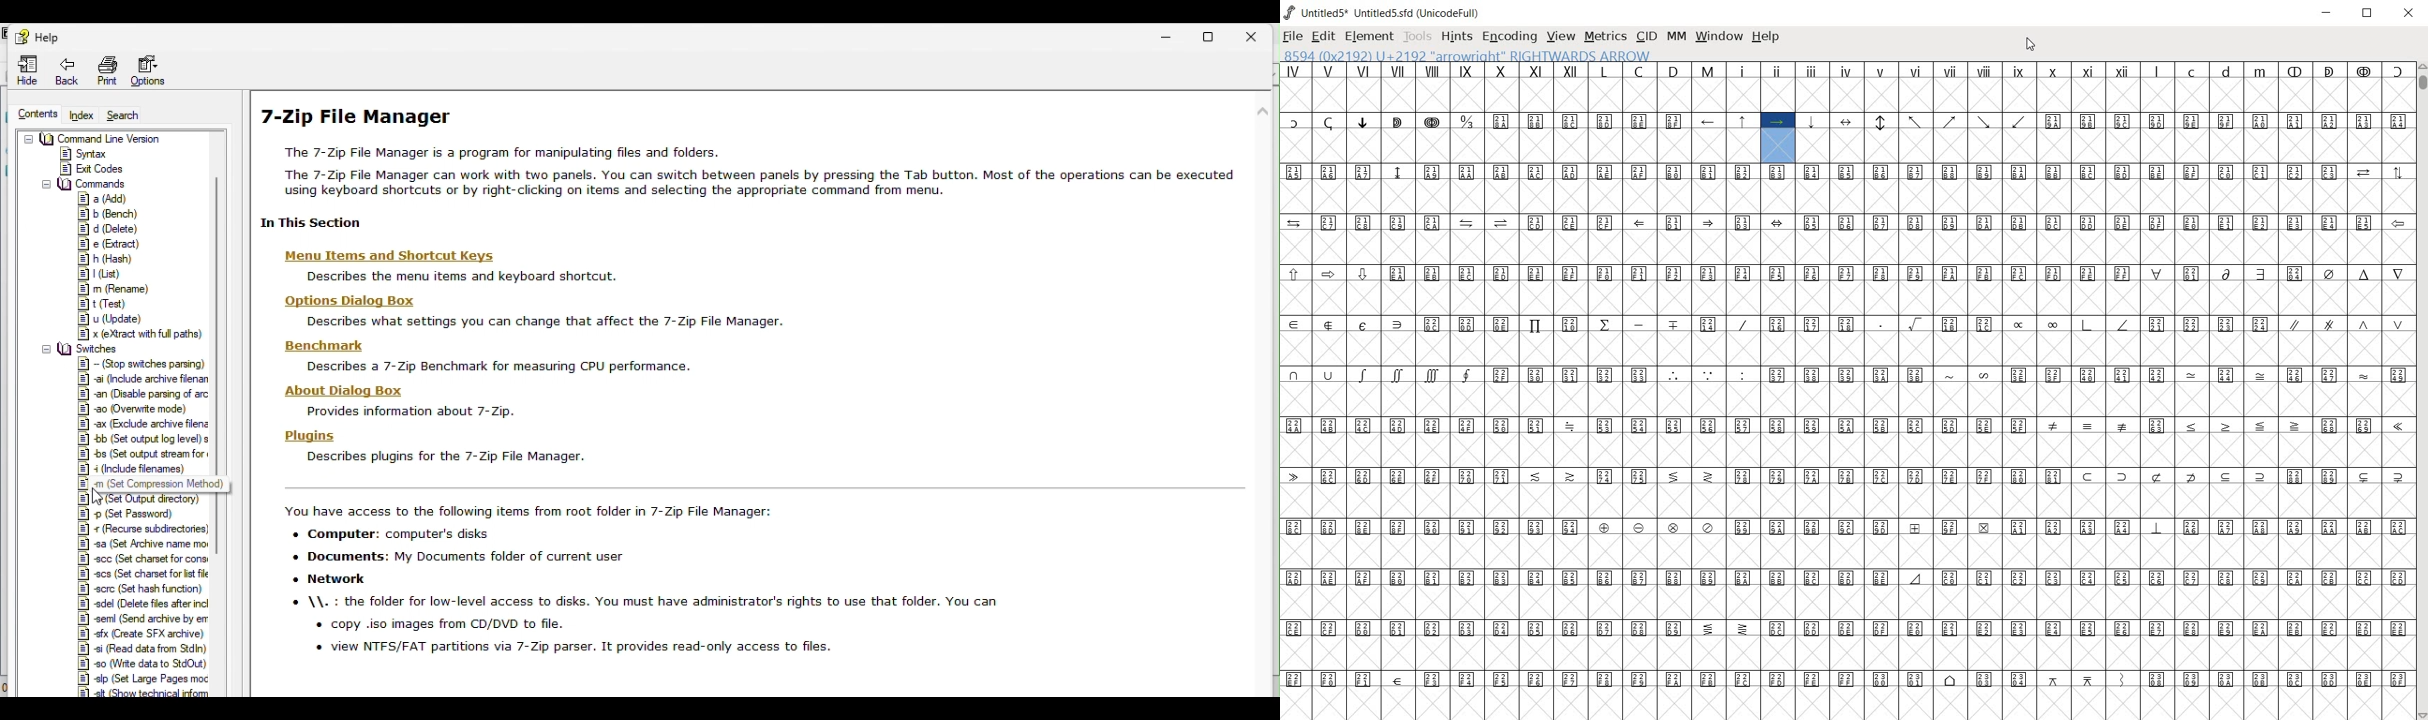 The height and width of the screenshot is (728, 2436). What do you see at coordinates (142, 423) in the screenshot?
I see `ax` at bounding box center [142, 423].